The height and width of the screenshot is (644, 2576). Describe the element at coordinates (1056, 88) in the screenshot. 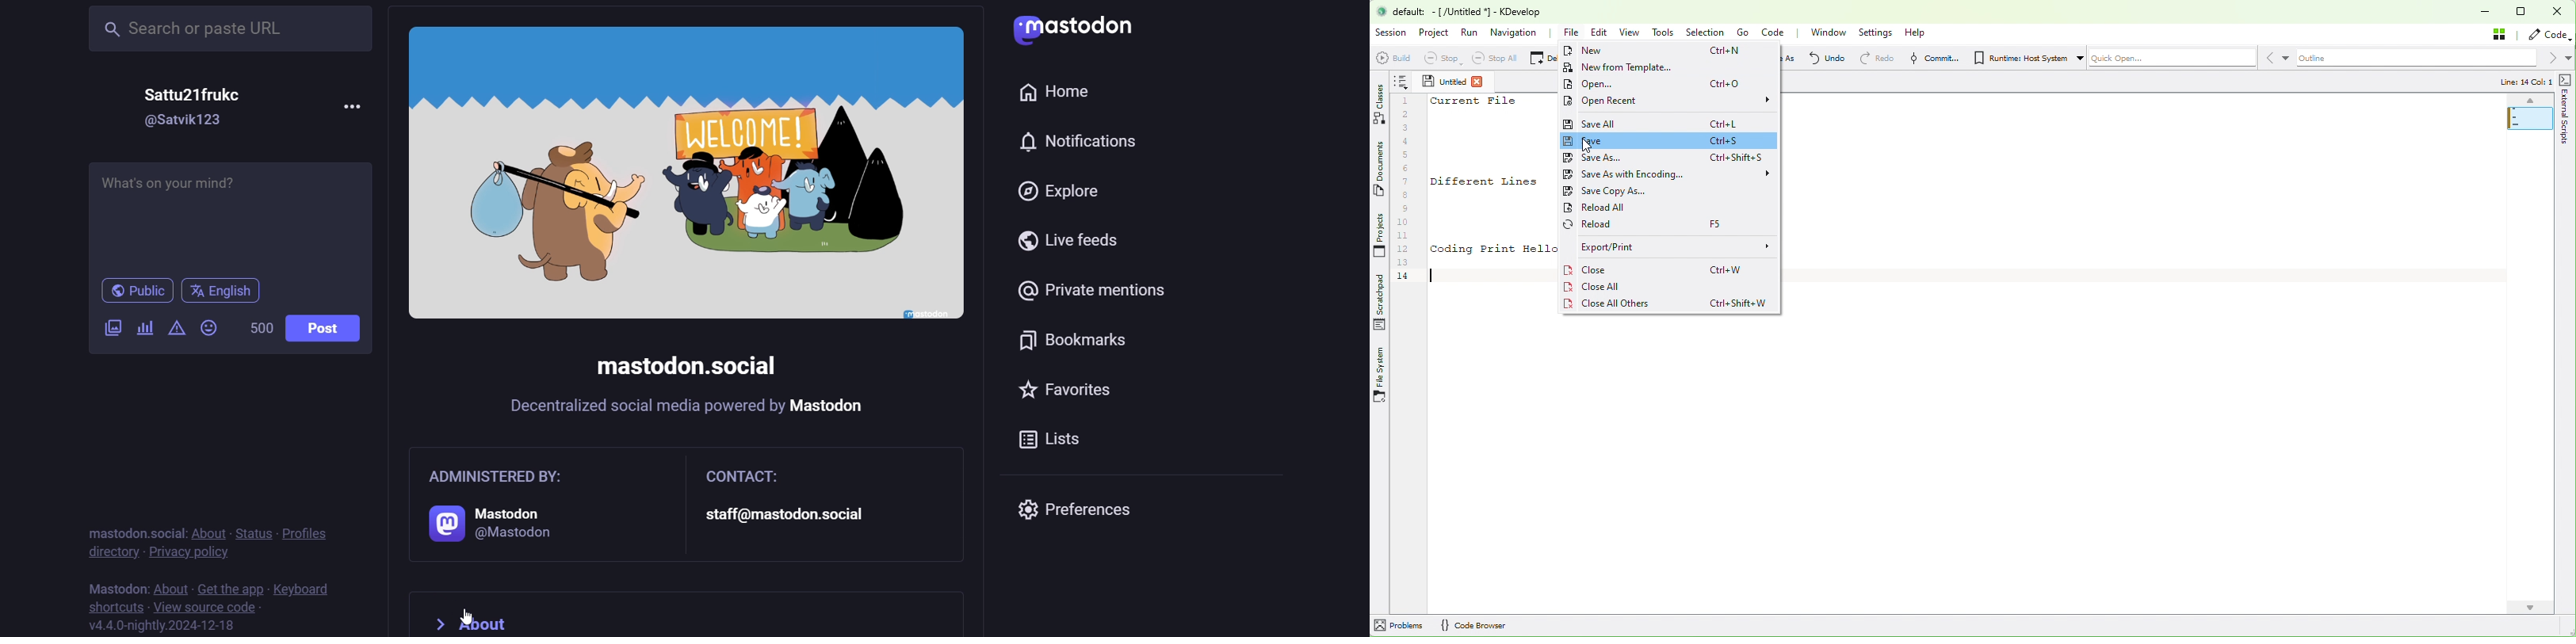

I see `home` at that location.